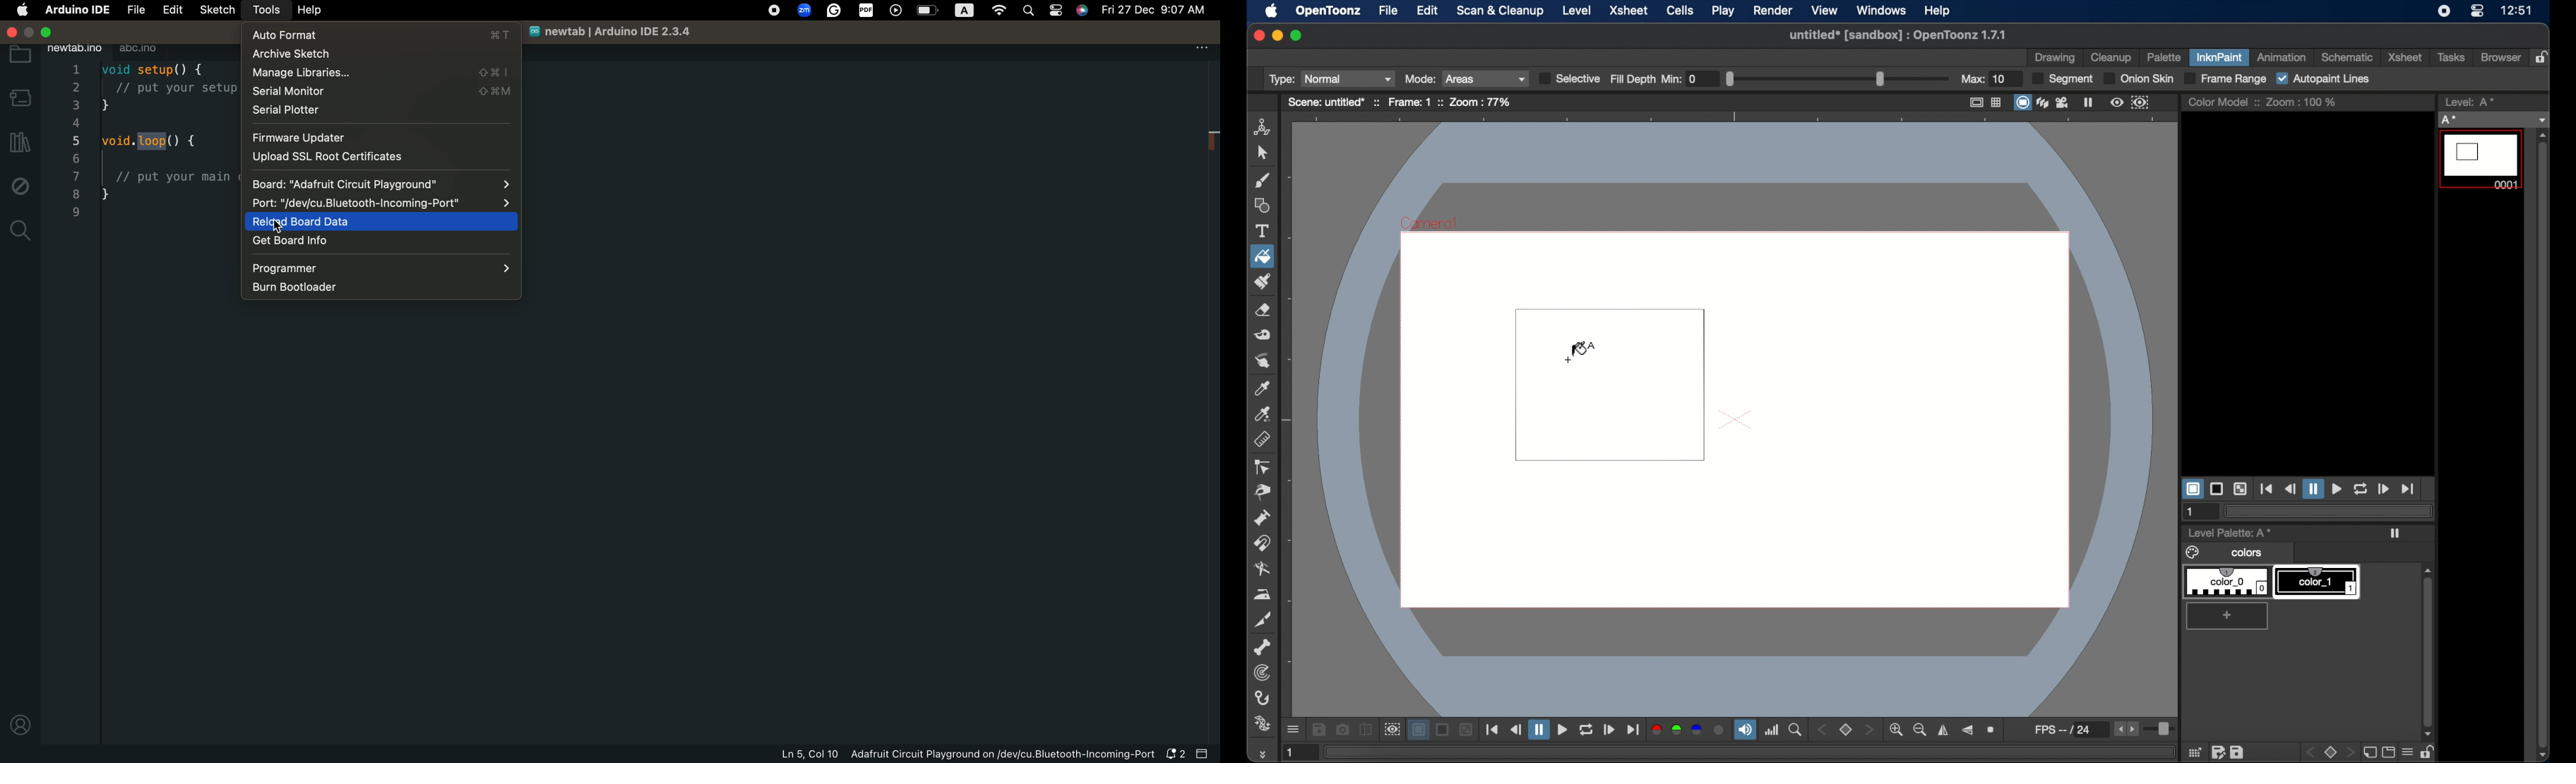 The width and height of the screenshot is (2576, 784). Describe the element at coordinates (1262, 518) in the screenshot. I see `pump tool` at that location.